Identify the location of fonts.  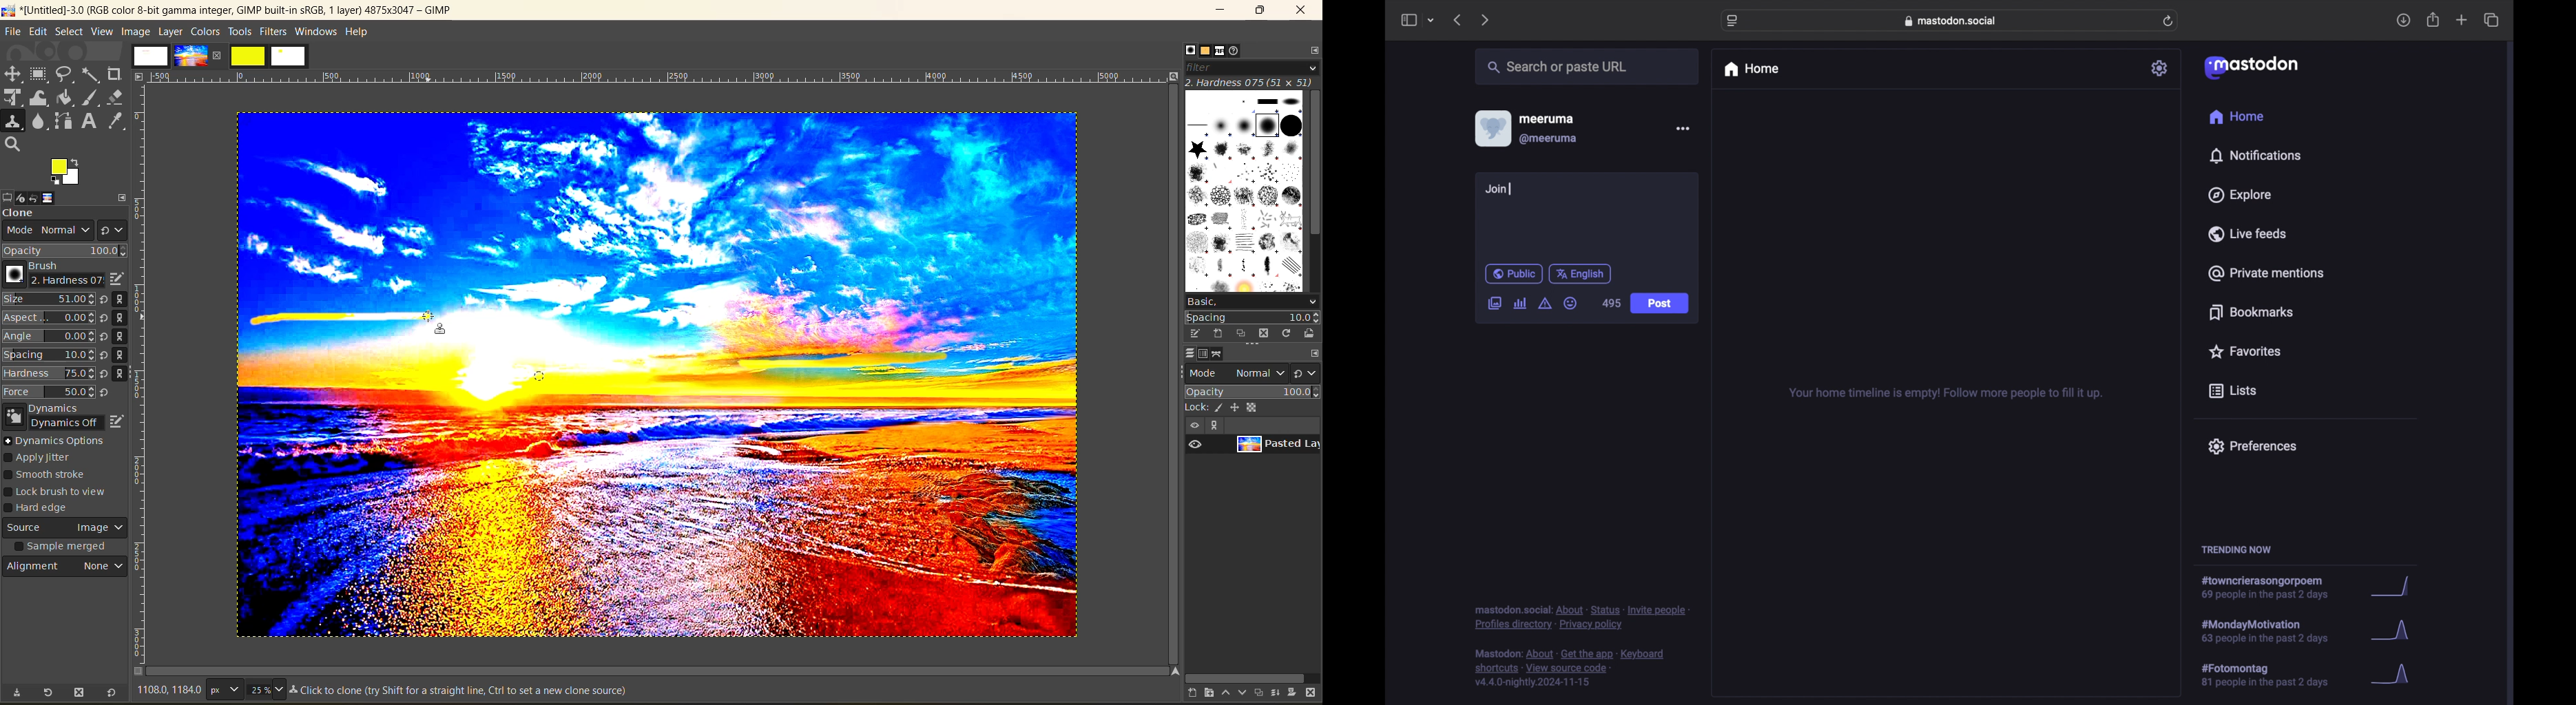
(1222, 52).